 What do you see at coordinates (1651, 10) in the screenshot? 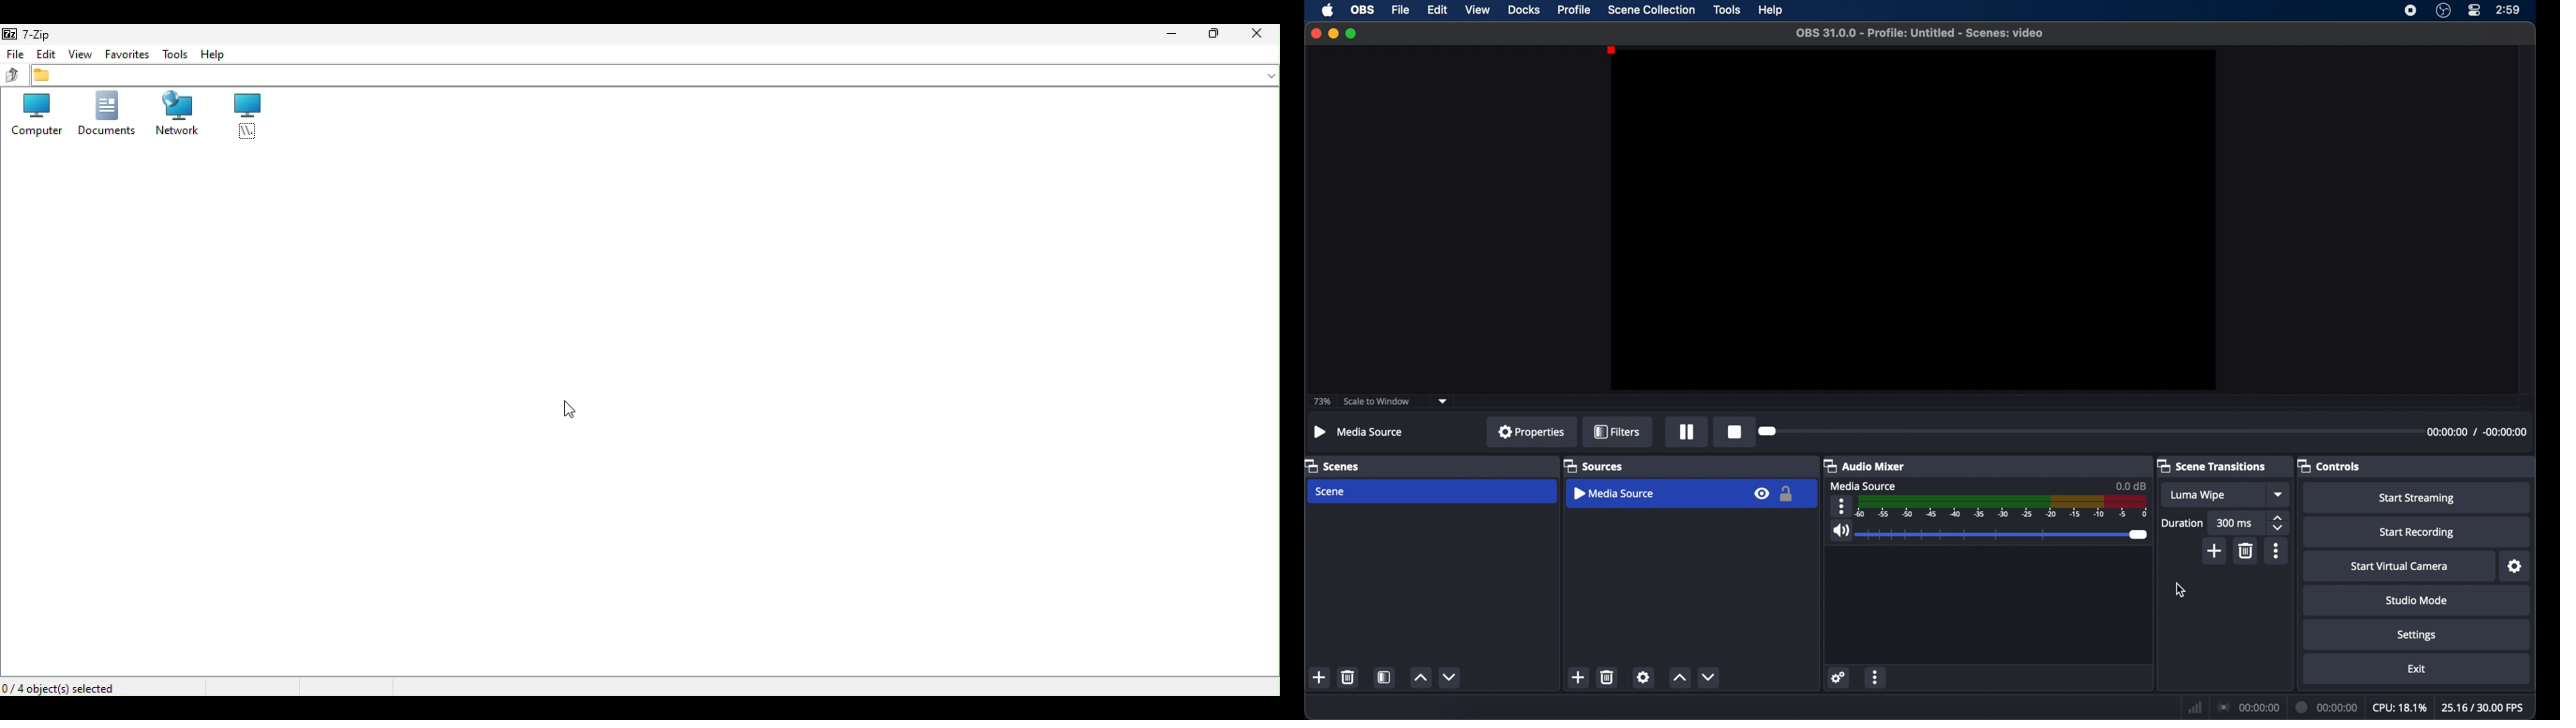
I see `scene collection` at bounding box center [1651, 10].